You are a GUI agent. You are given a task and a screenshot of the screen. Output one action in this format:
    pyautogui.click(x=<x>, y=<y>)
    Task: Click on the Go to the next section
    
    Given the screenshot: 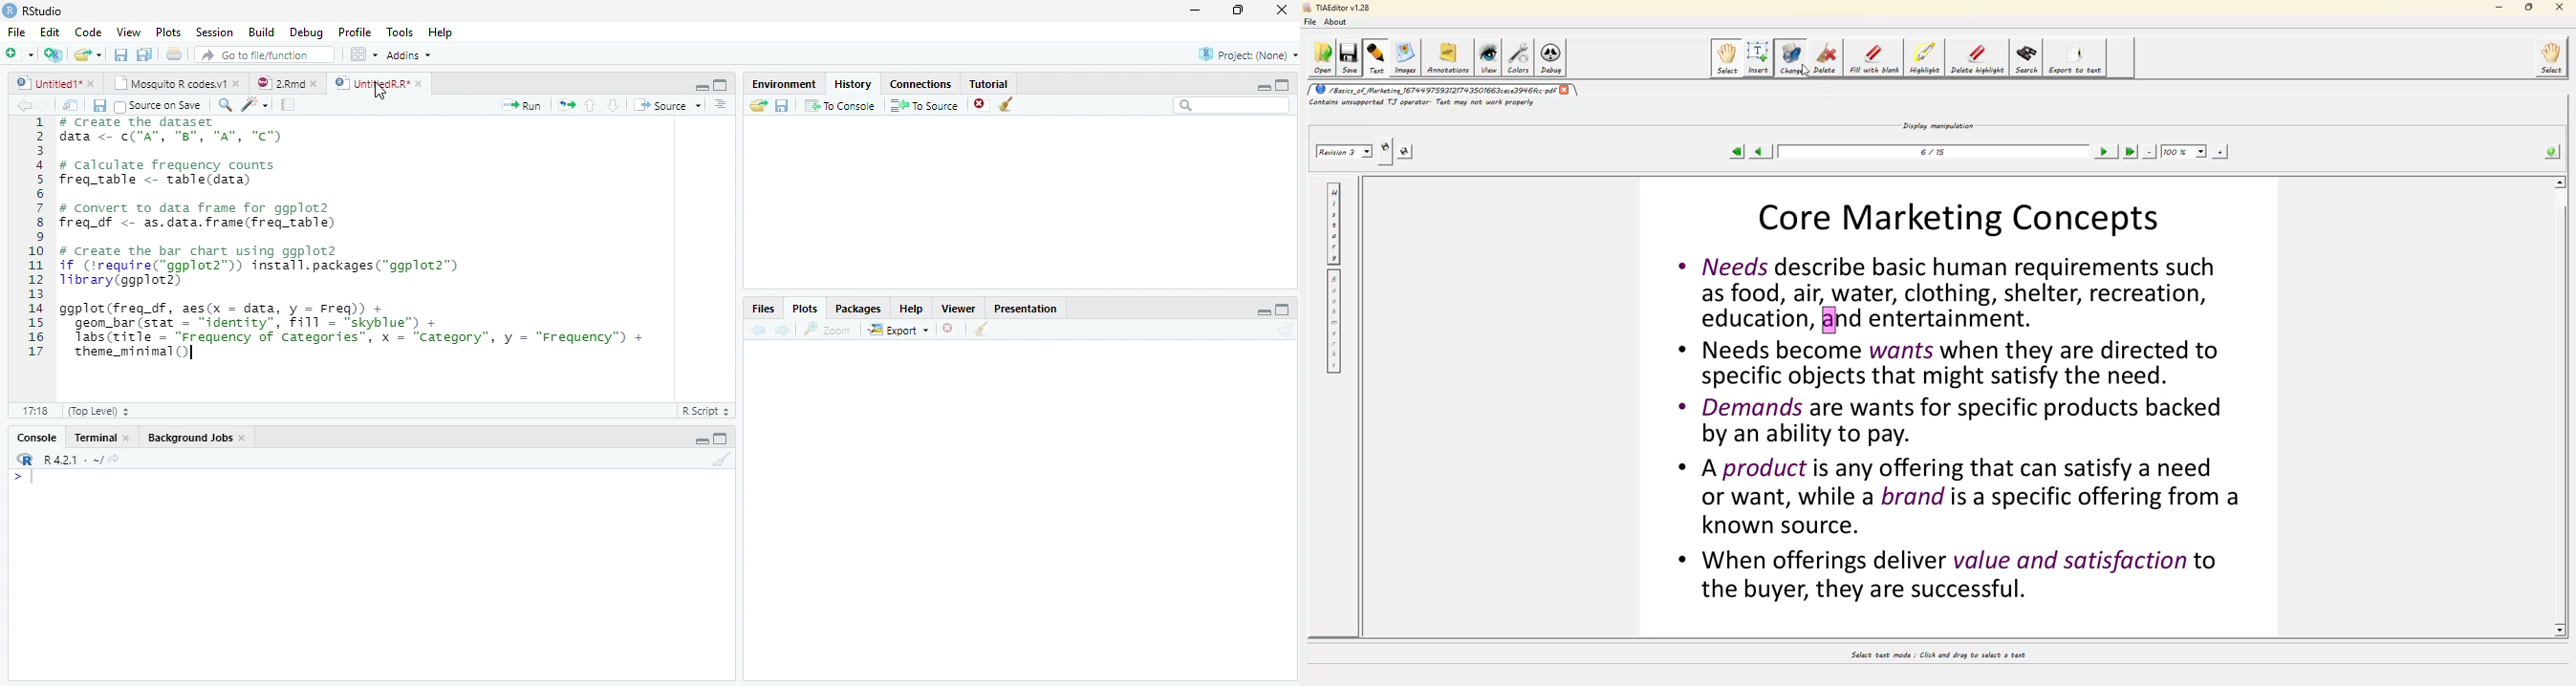 What is the action you would take?
    pyautogui.click(x=613, y=105)
    